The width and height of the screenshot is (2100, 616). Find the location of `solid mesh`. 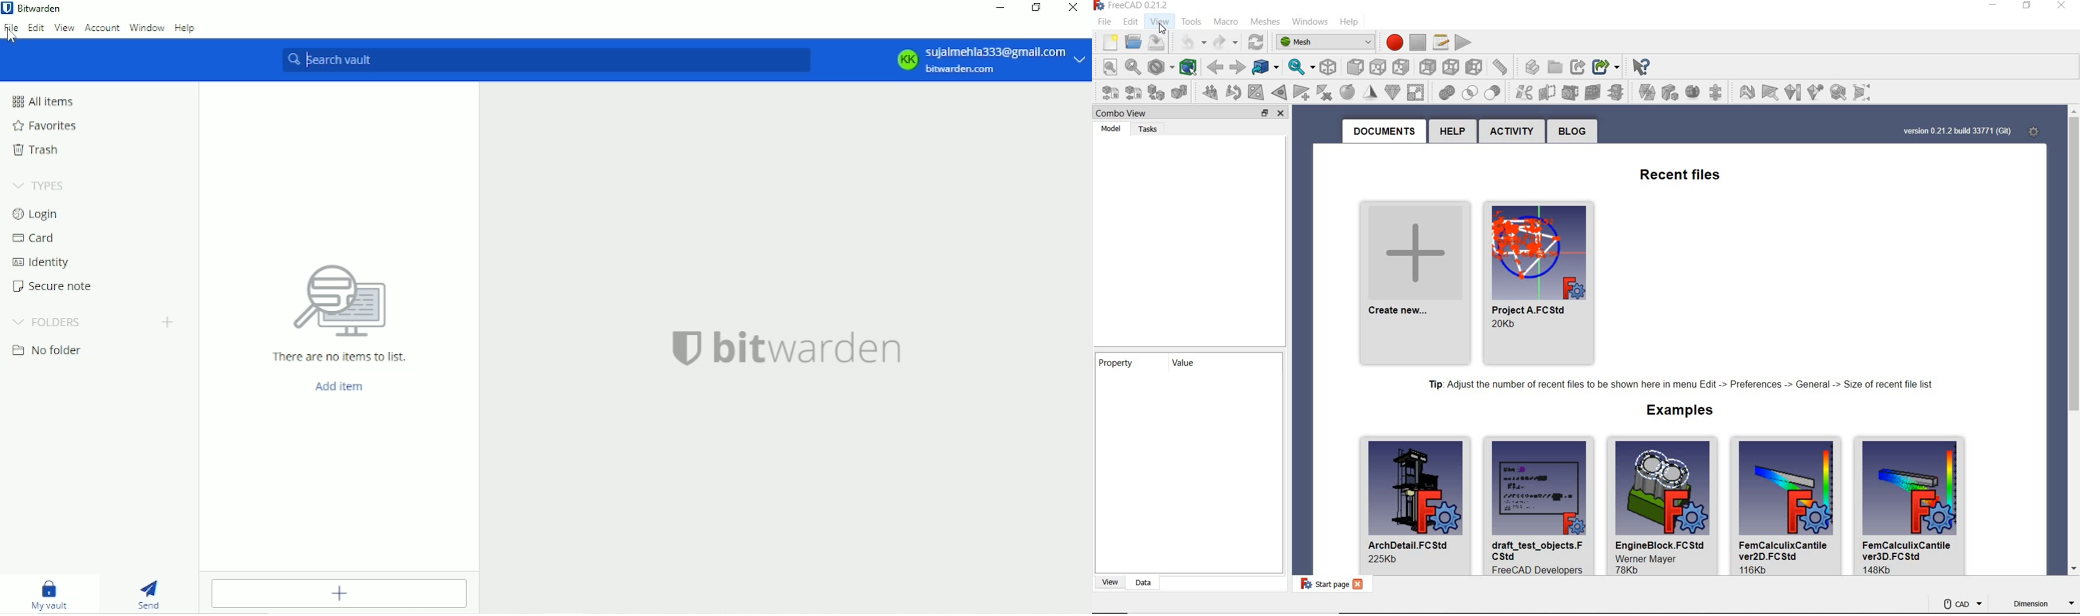

solid mesh is located at coordinates (1838, 91).